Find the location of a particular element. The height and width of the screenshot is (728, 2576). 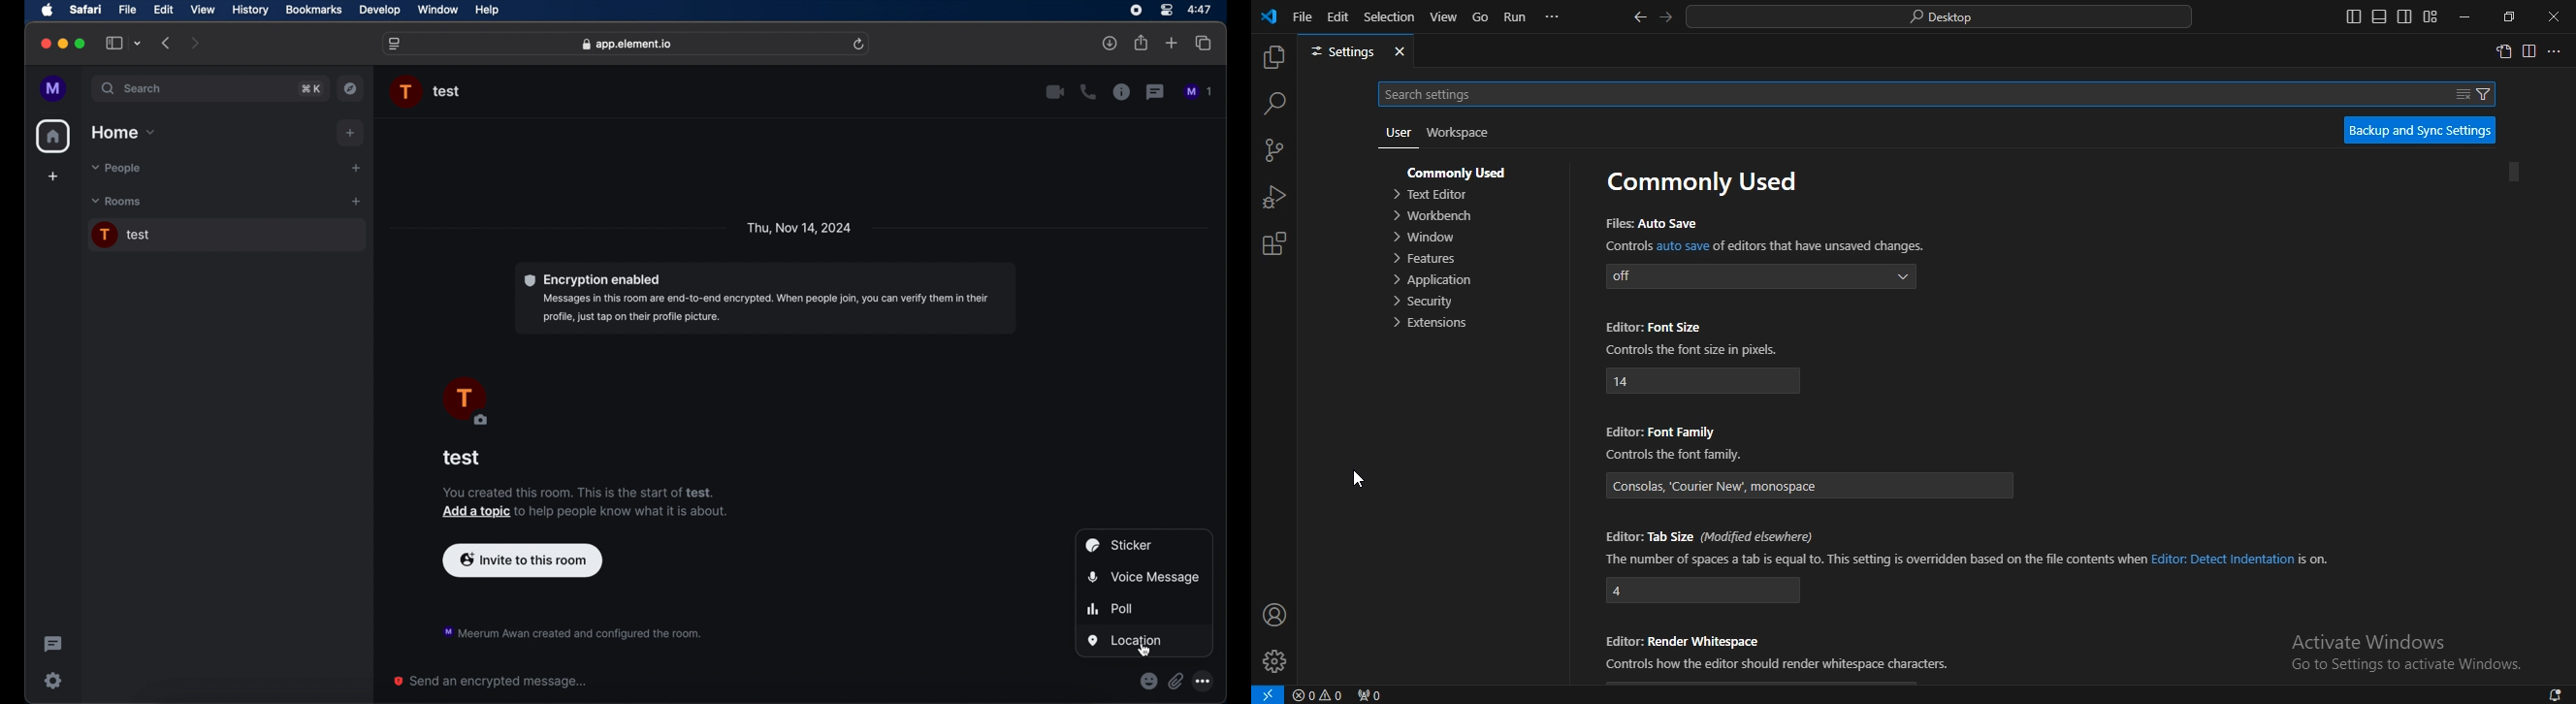

add is located at coordinates (351, 133).